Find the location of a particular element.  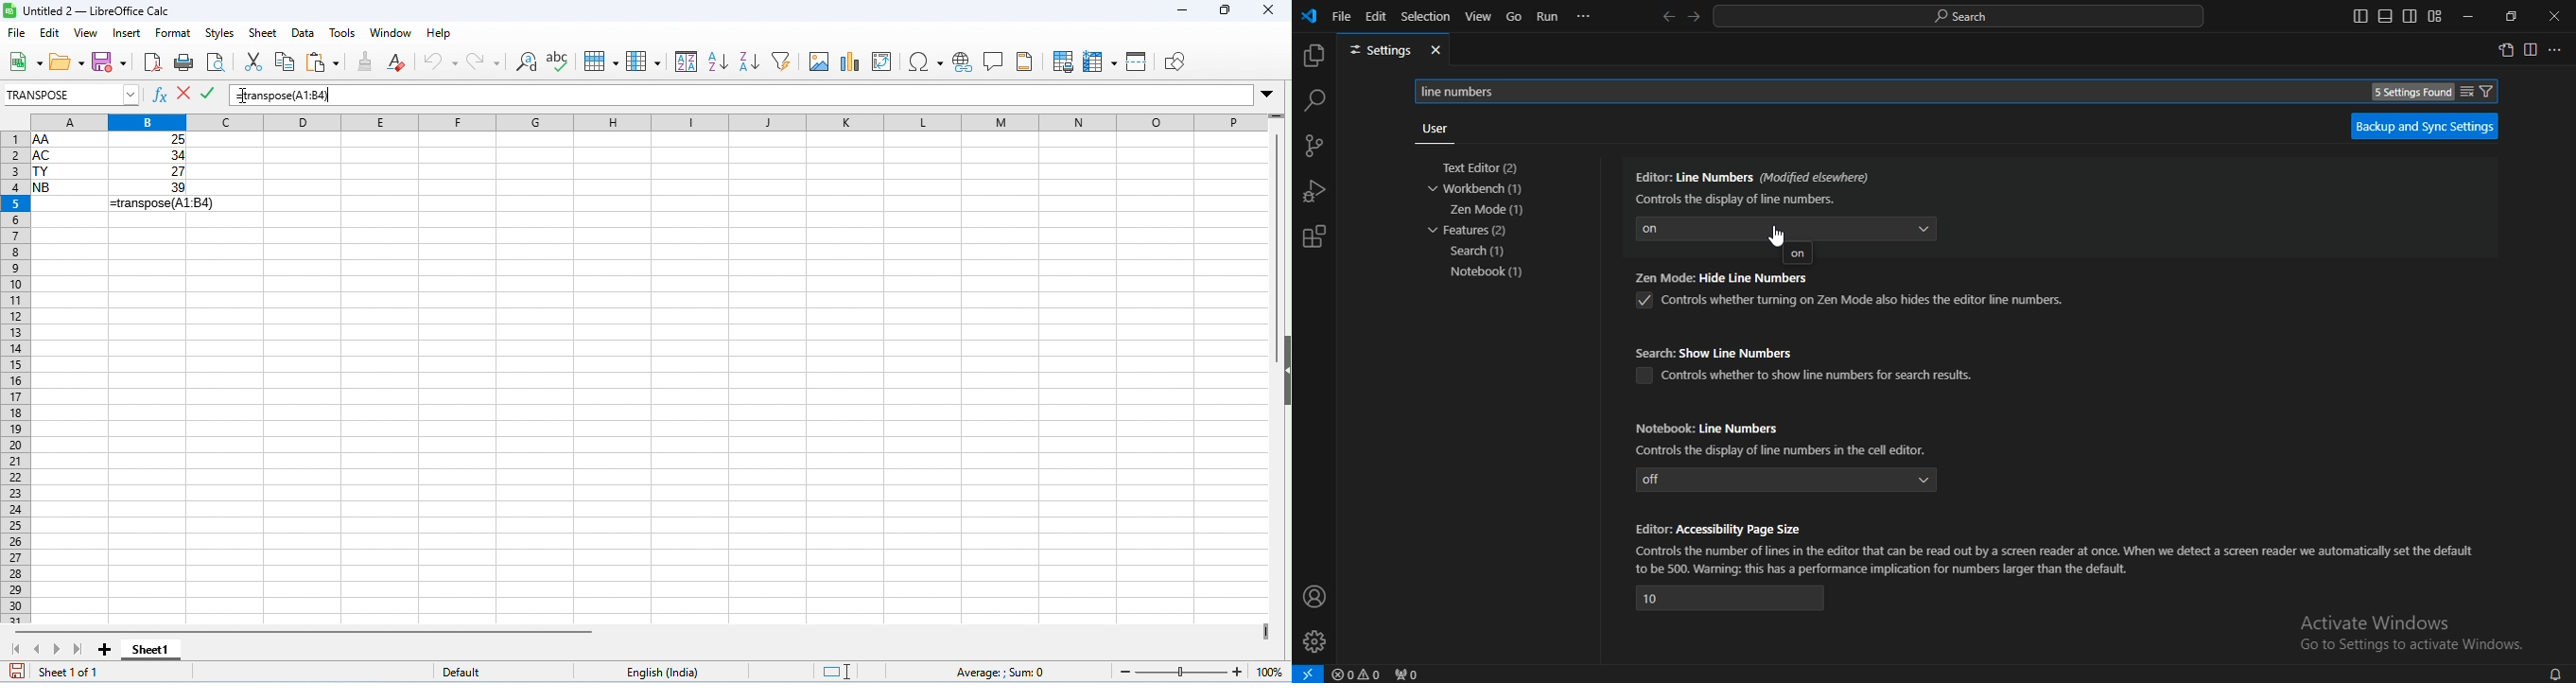

workbench is located at coordinates (1484, 189).